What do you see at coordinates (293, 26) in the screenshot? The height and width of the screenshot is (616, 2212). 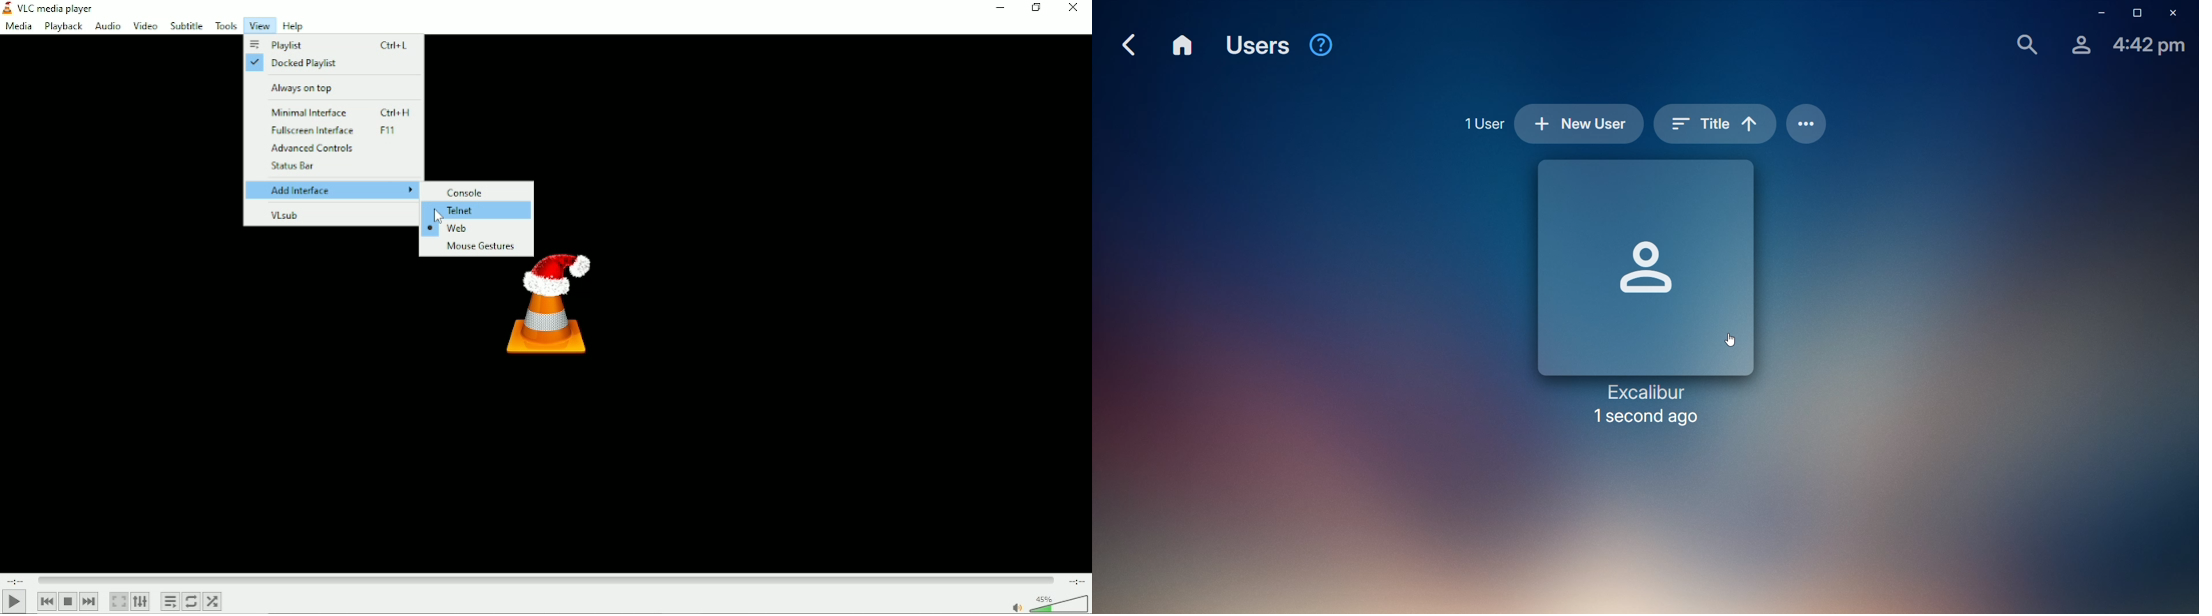 I see `Help` at bounding box center [293, 26].